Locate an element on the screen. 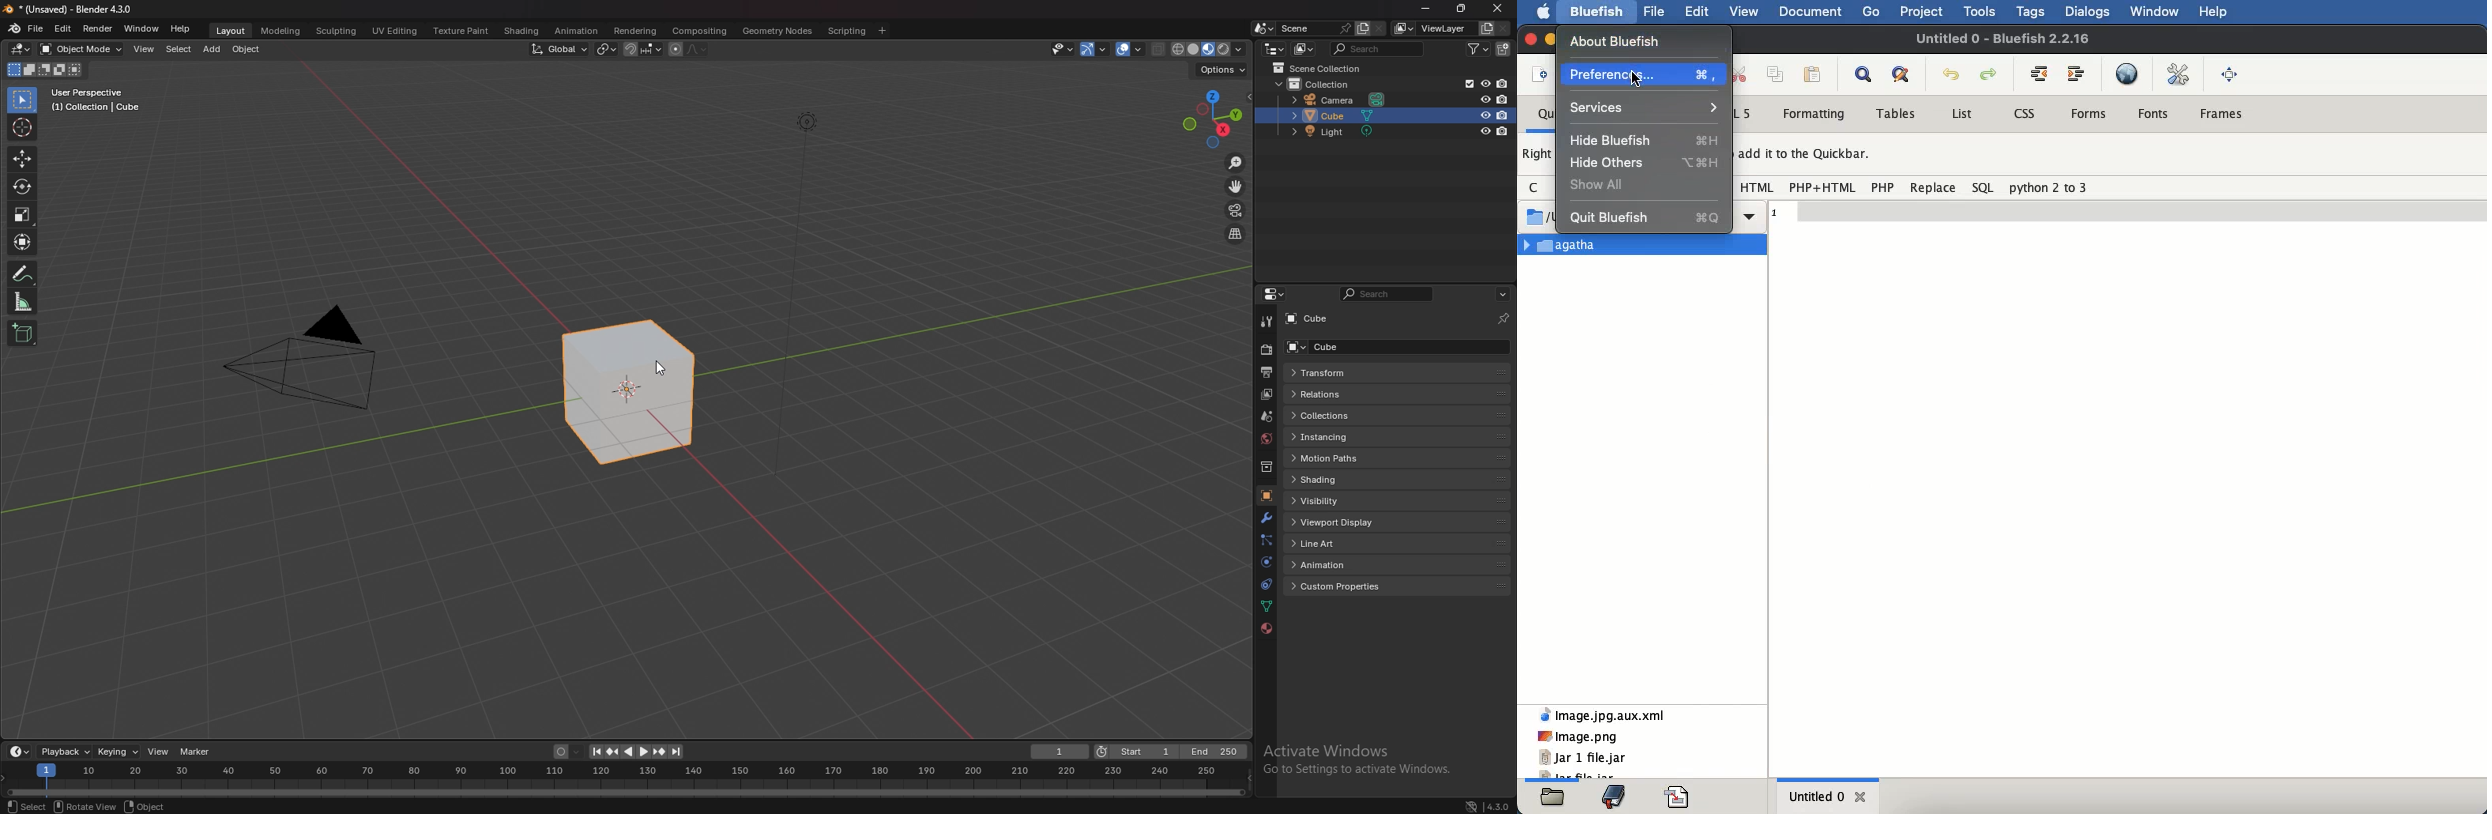 The height and width of the screenshot is (840, 2492). go is located at coordinates (1872, 11).